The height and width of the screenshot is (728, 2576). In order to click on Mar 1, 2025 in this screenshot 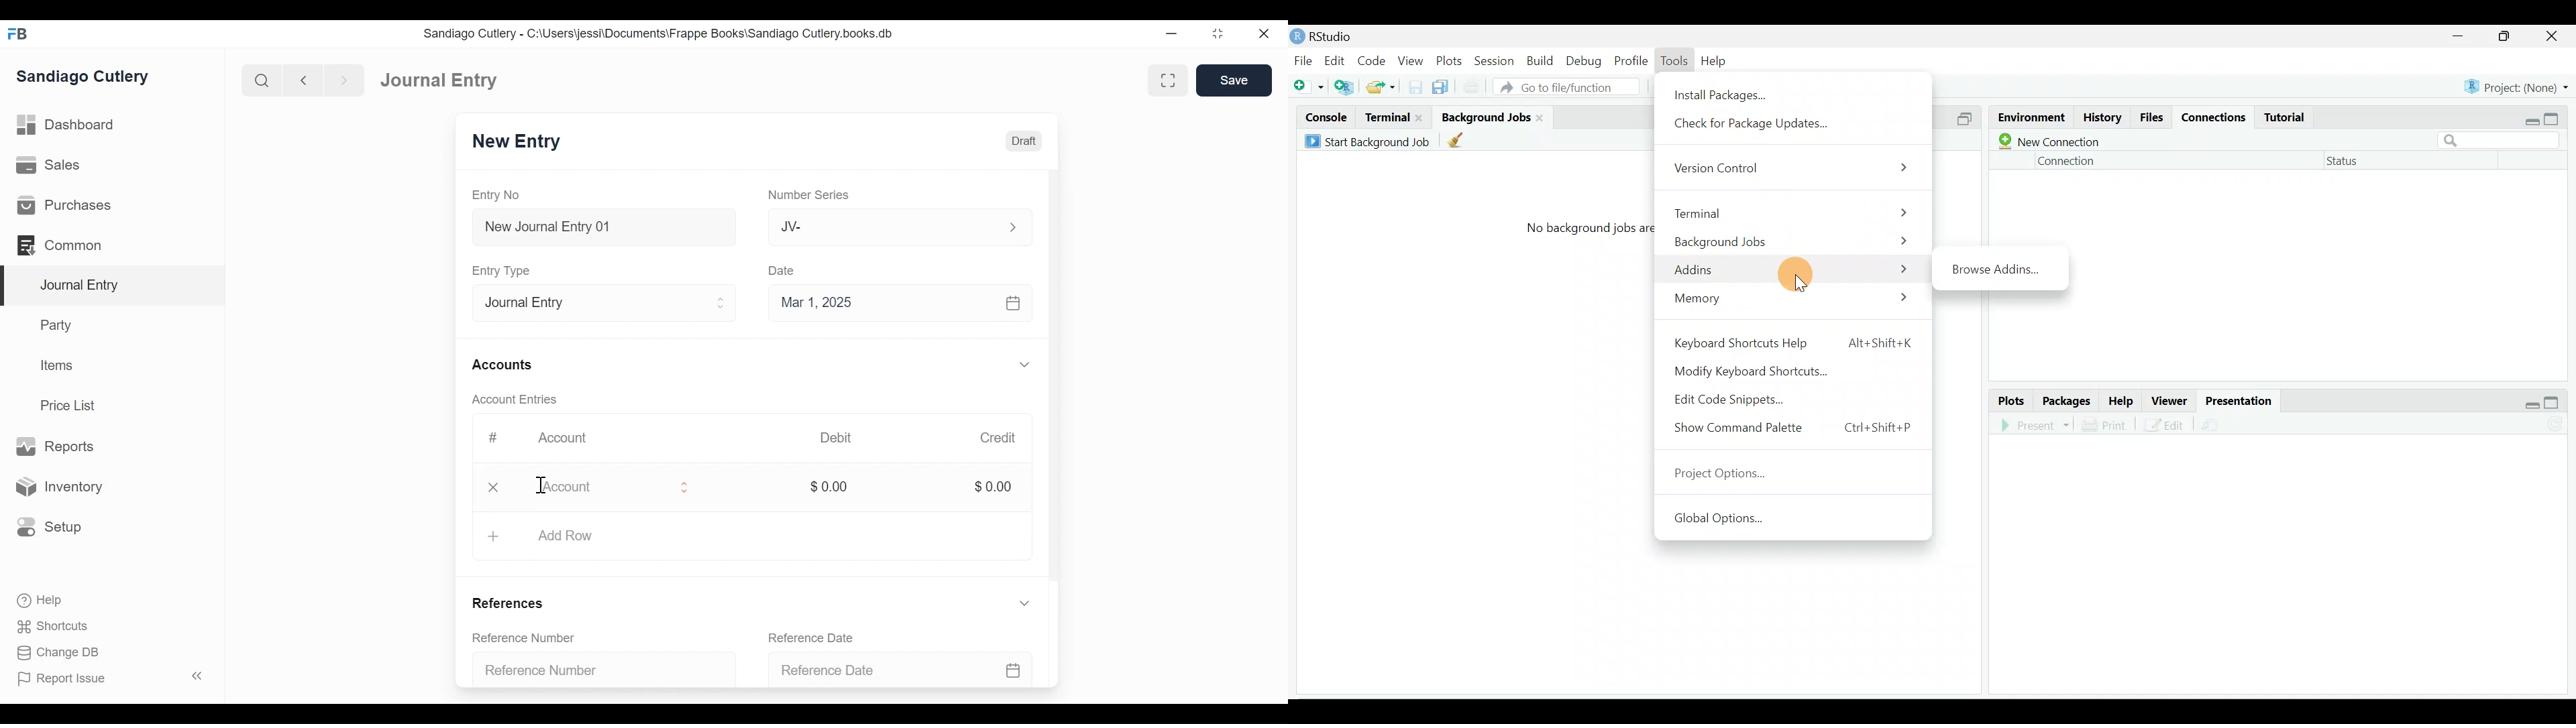, I will do `click(900, 302)`.